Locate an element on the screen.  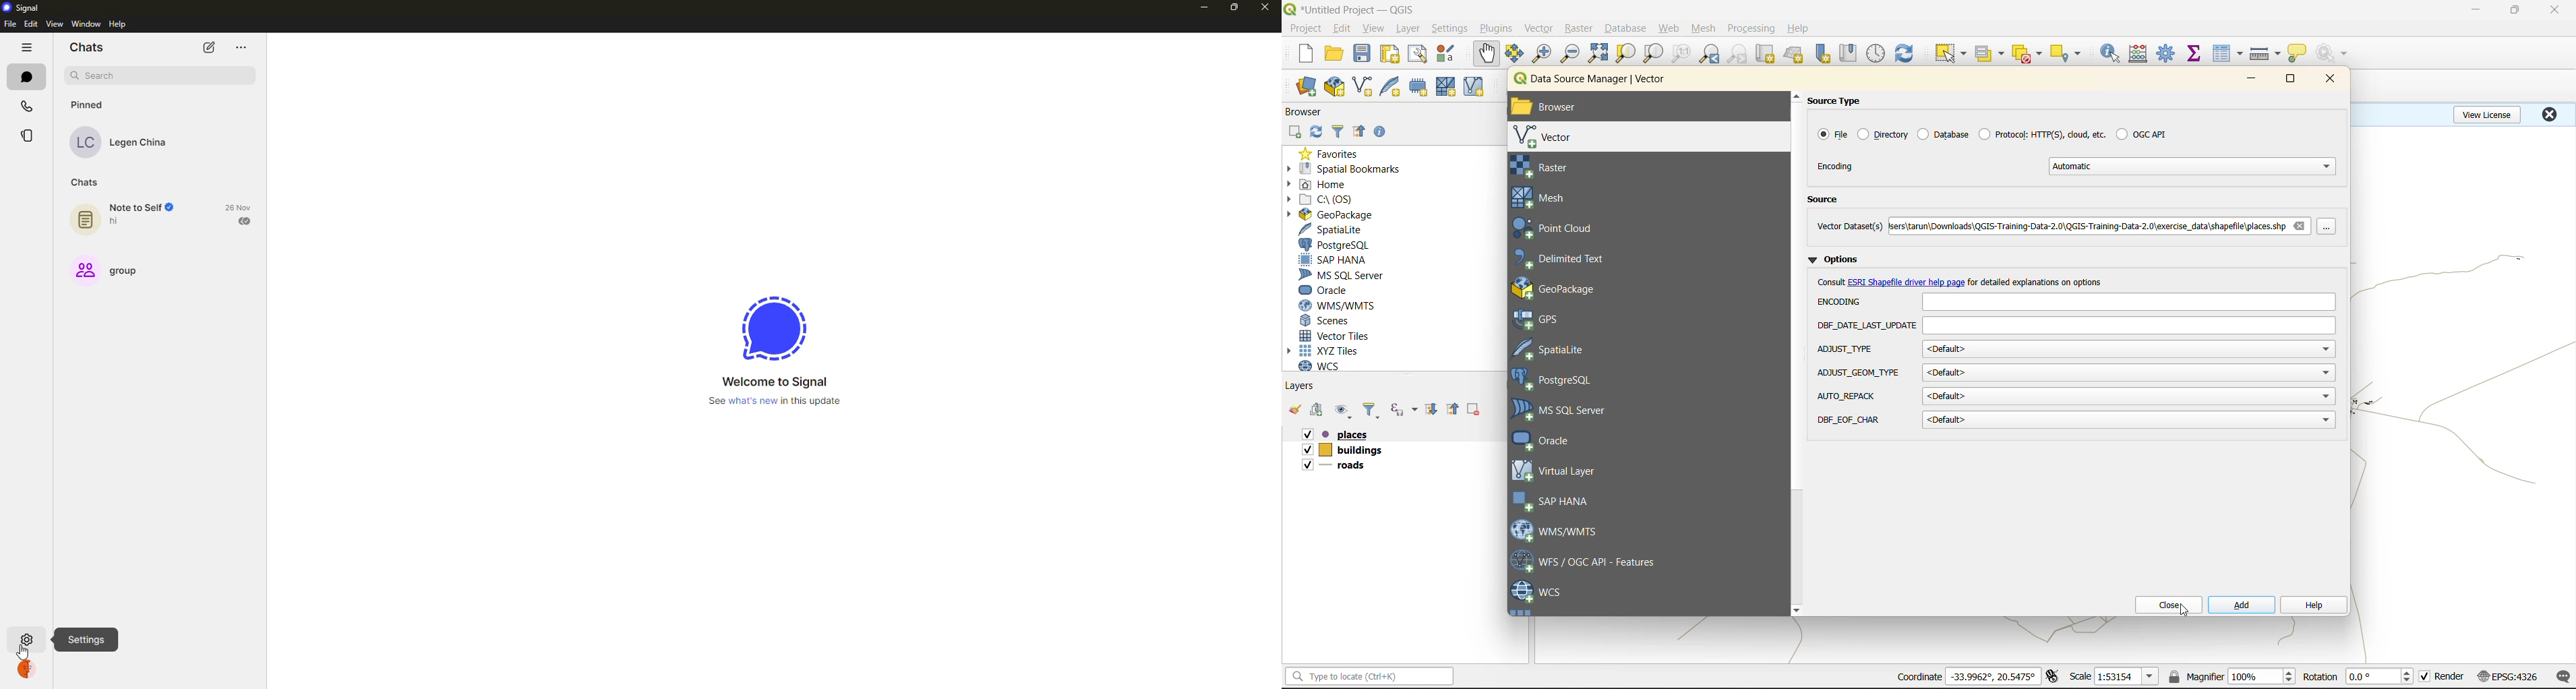
favorites is located at coordinates (1334, 153).